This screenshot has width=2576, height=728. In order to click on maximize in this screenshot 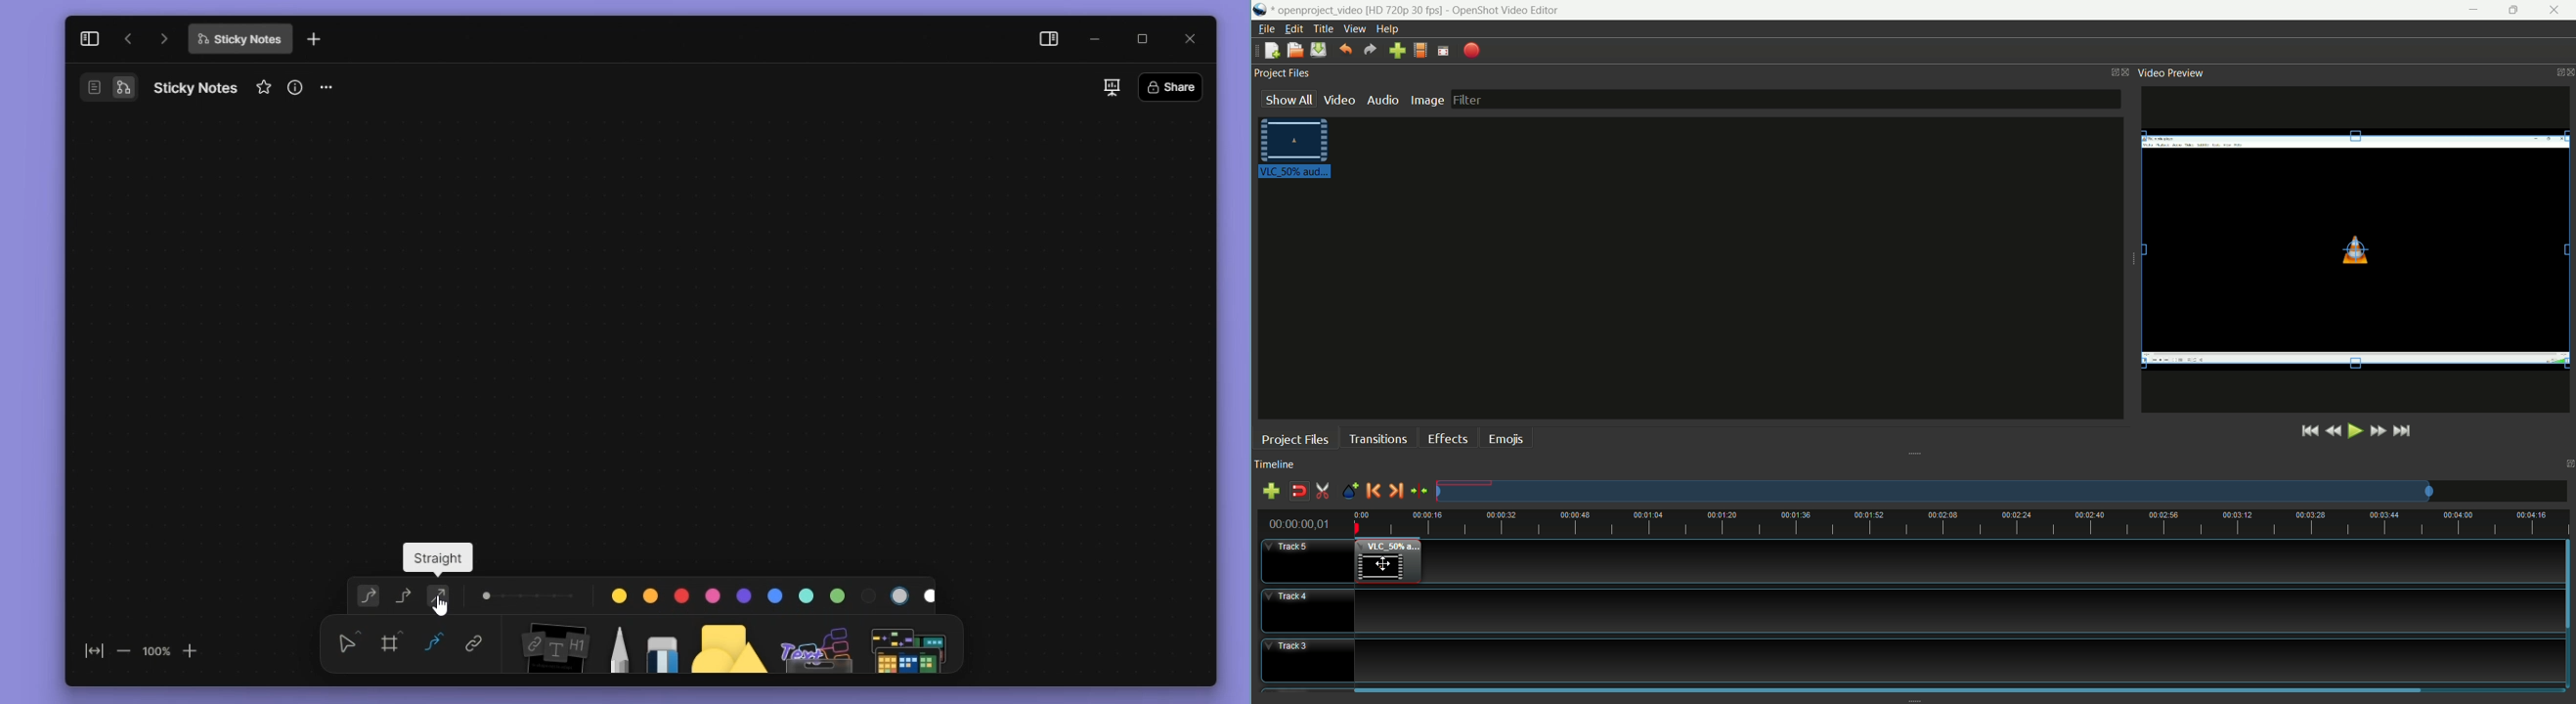, I will do `click(1149, 40)`.